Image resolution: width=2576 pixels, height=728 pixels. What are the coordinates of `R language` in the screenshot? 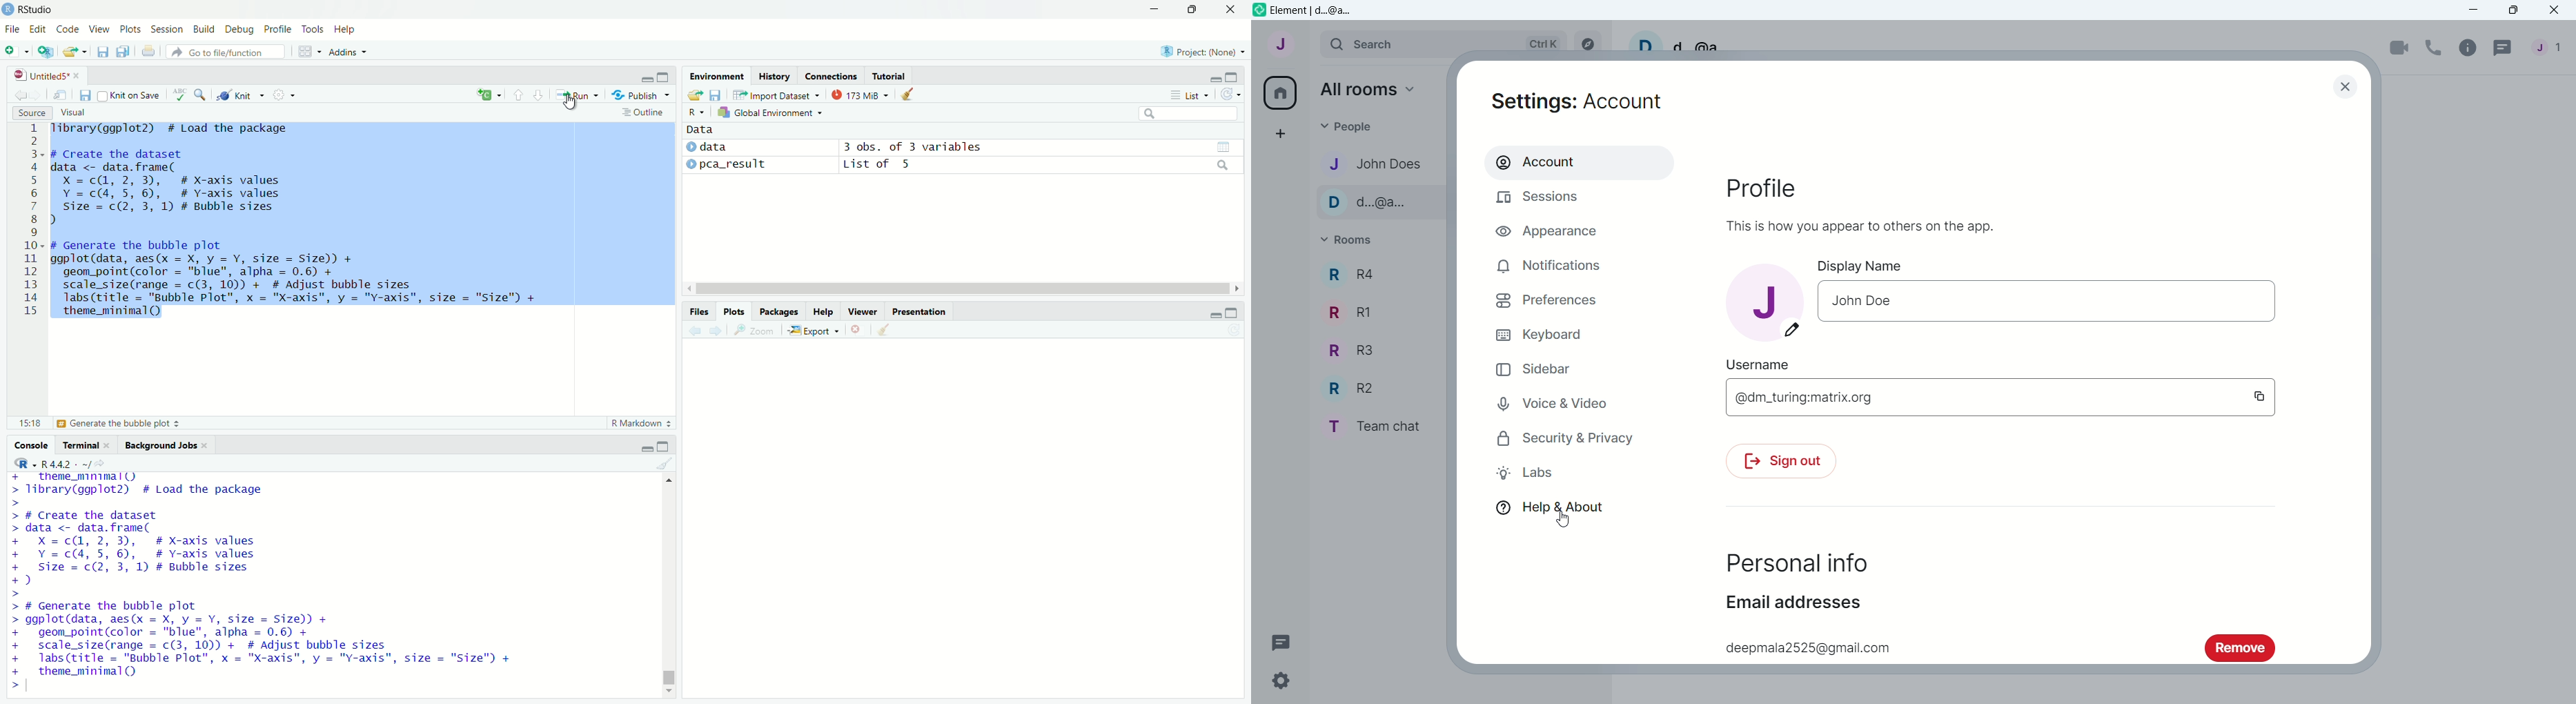 It's located at (22, 463).